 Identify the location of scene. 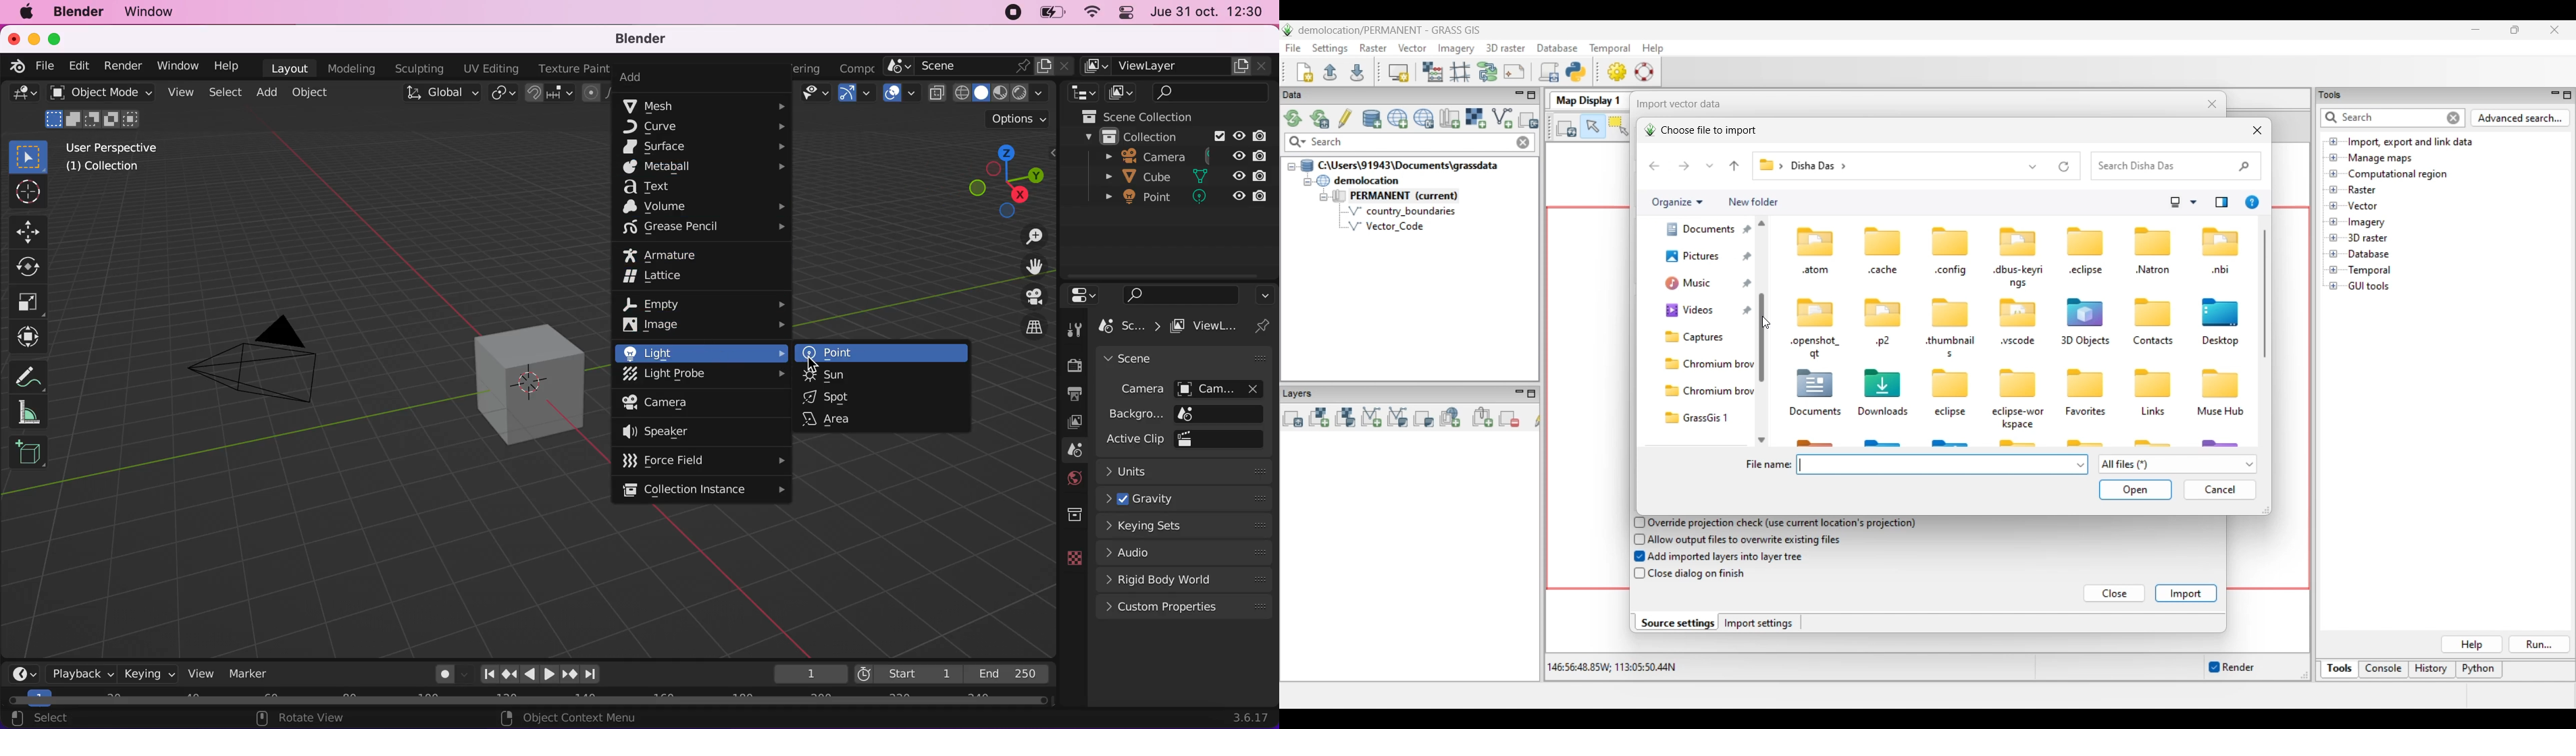
(1177, 360).